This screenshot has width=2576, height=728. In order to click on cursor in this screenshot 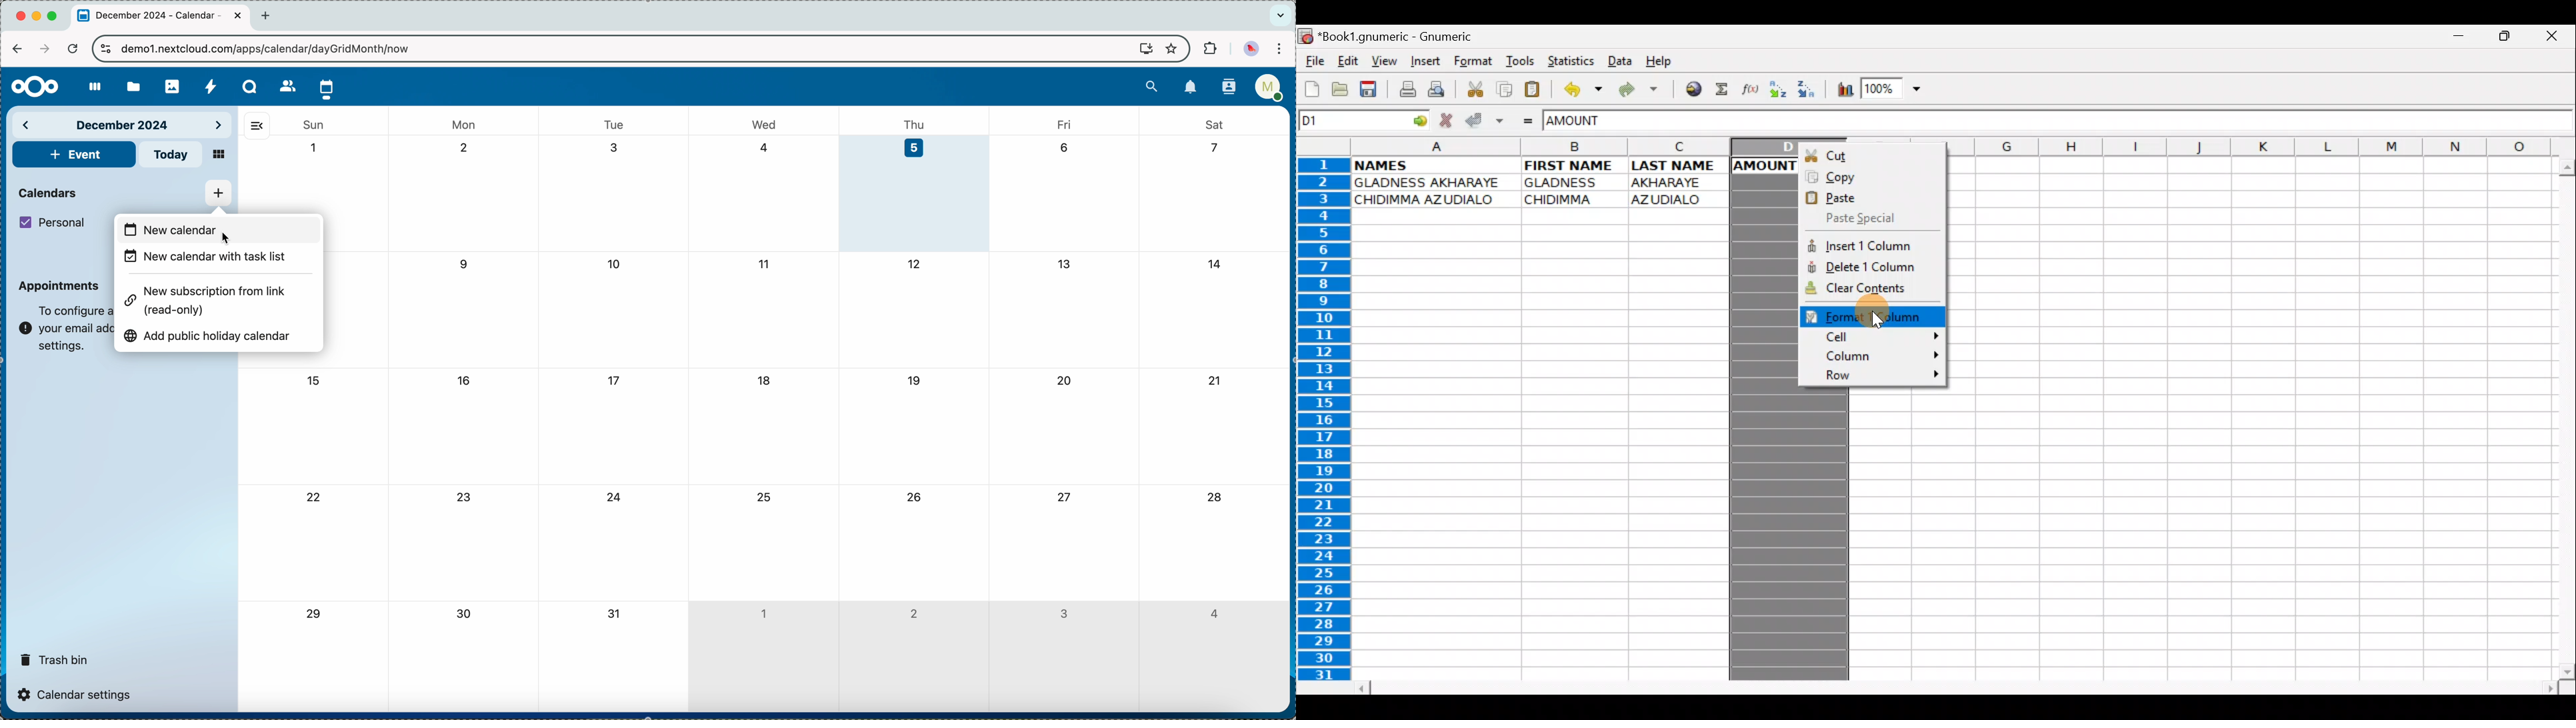, I will do `click(228, 238)`.